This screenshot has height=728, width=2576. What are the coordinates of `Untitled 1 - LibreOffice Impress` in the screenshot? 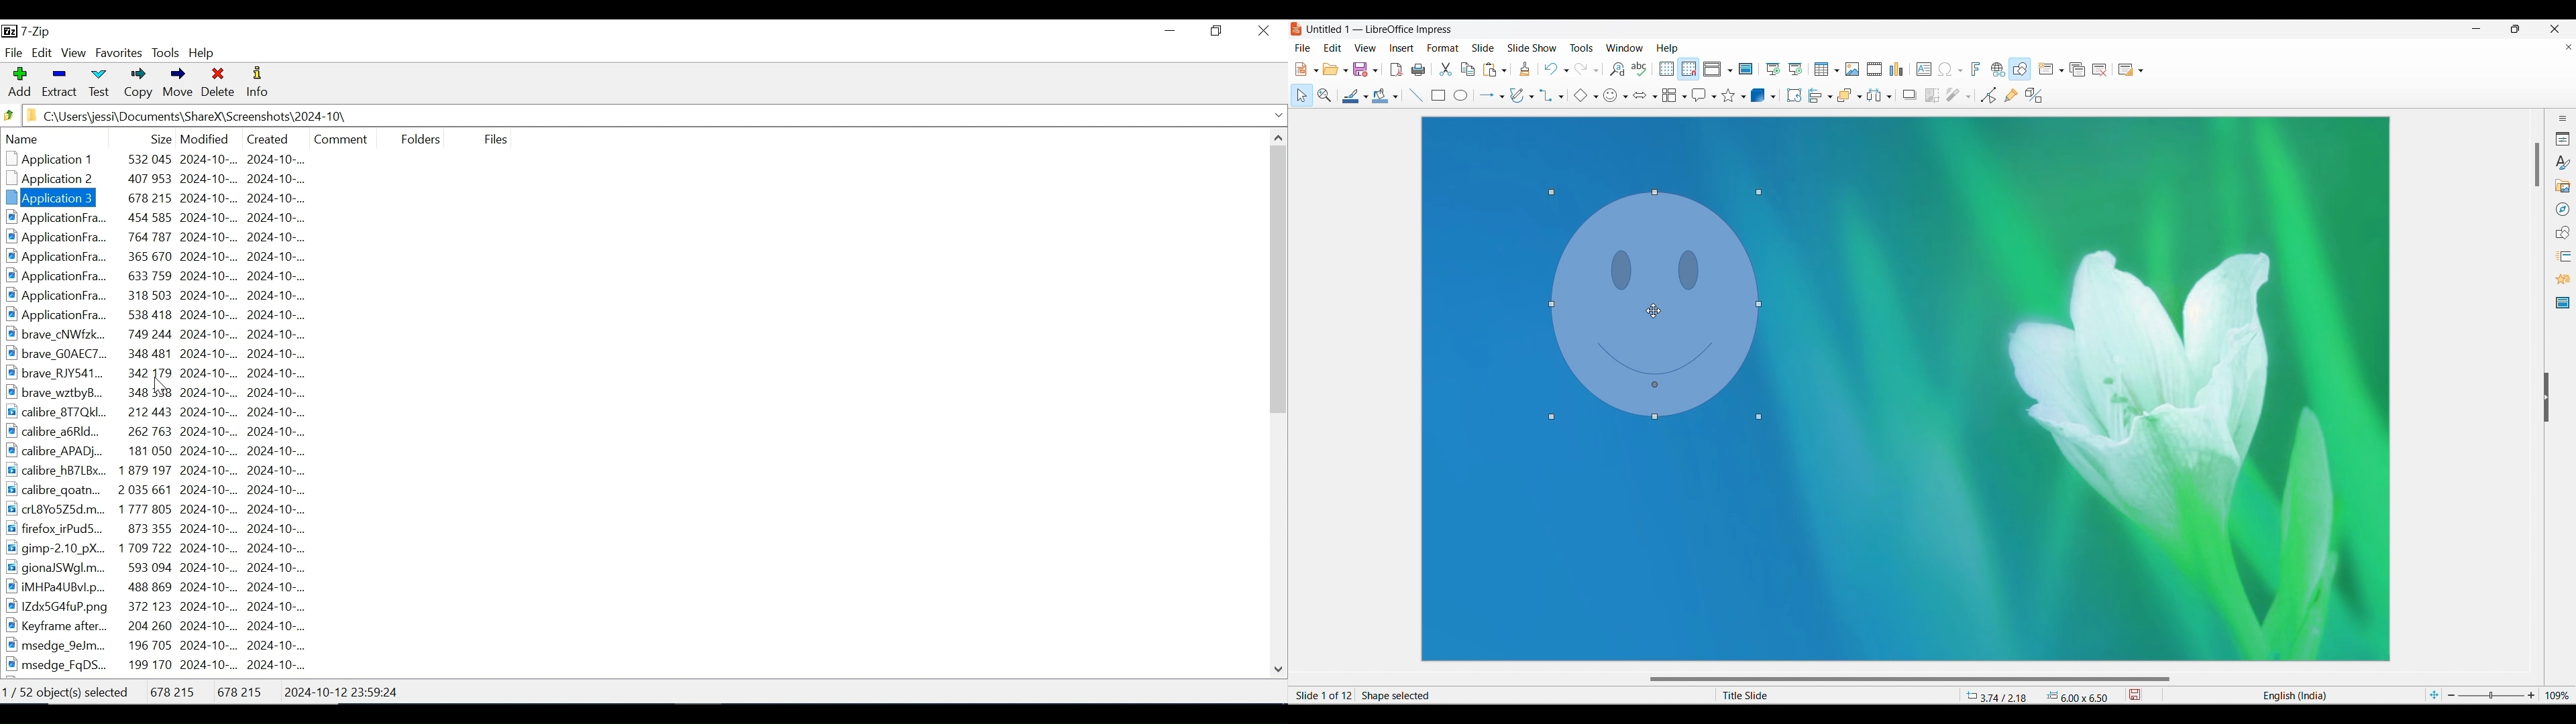 It's located at (1381, 29).